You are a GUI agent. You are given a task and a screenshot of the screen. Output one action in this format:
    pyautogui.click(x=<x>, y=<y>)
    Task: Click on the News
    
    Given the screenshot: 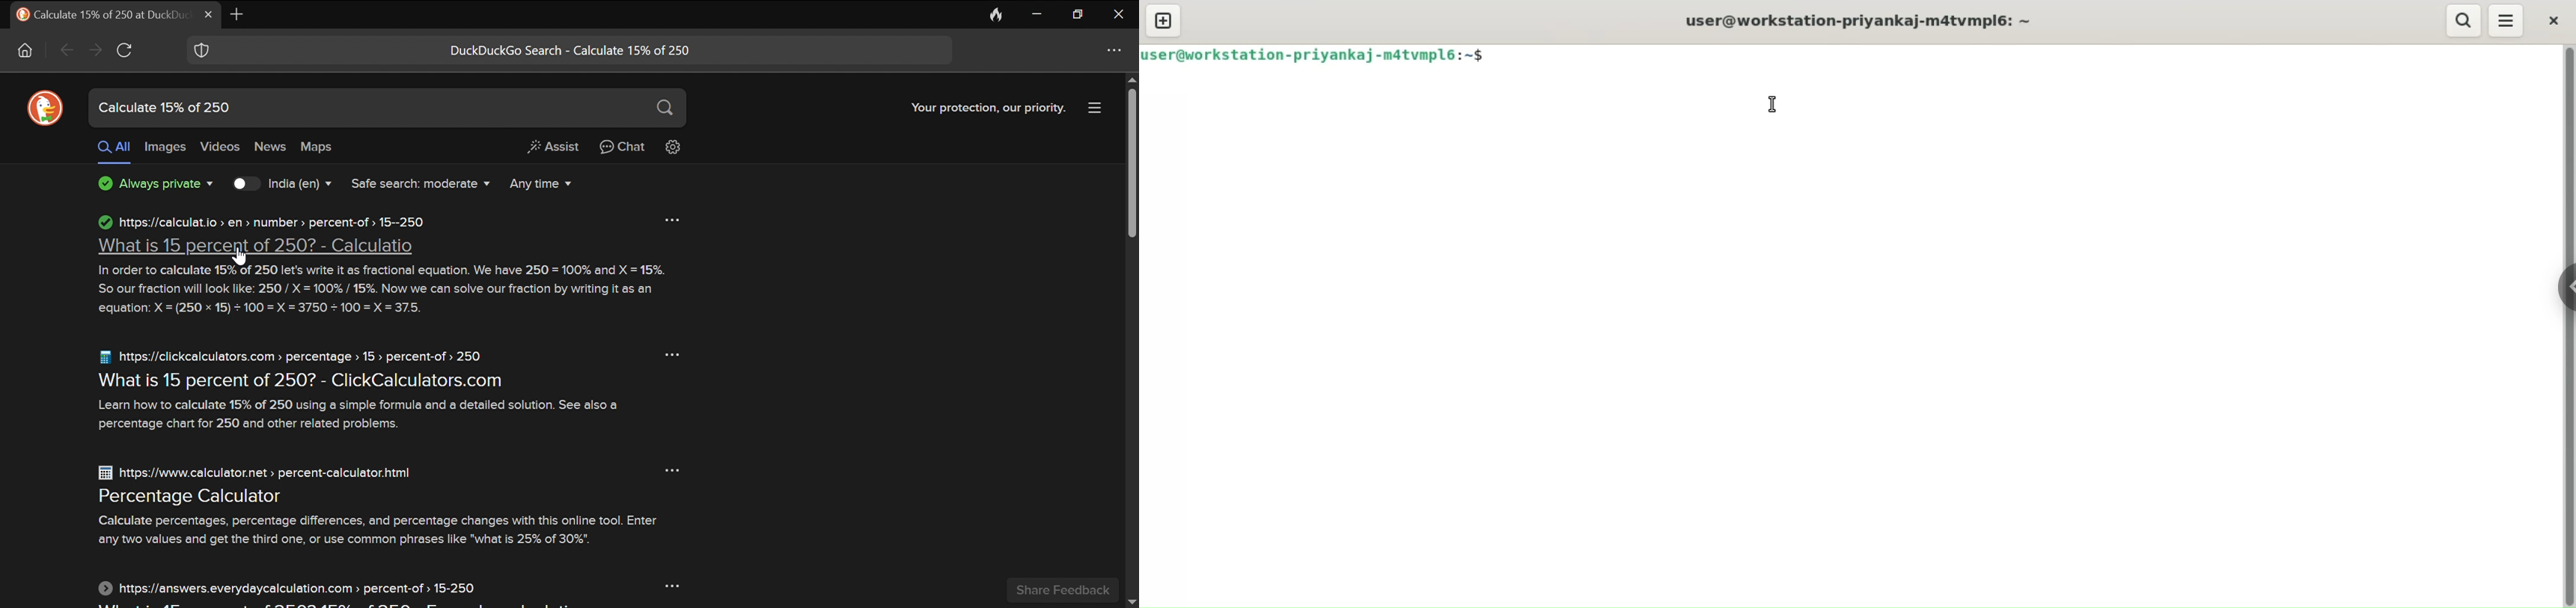 What is the action you would take?
    pyautogui.click(x=272, y=148)
    